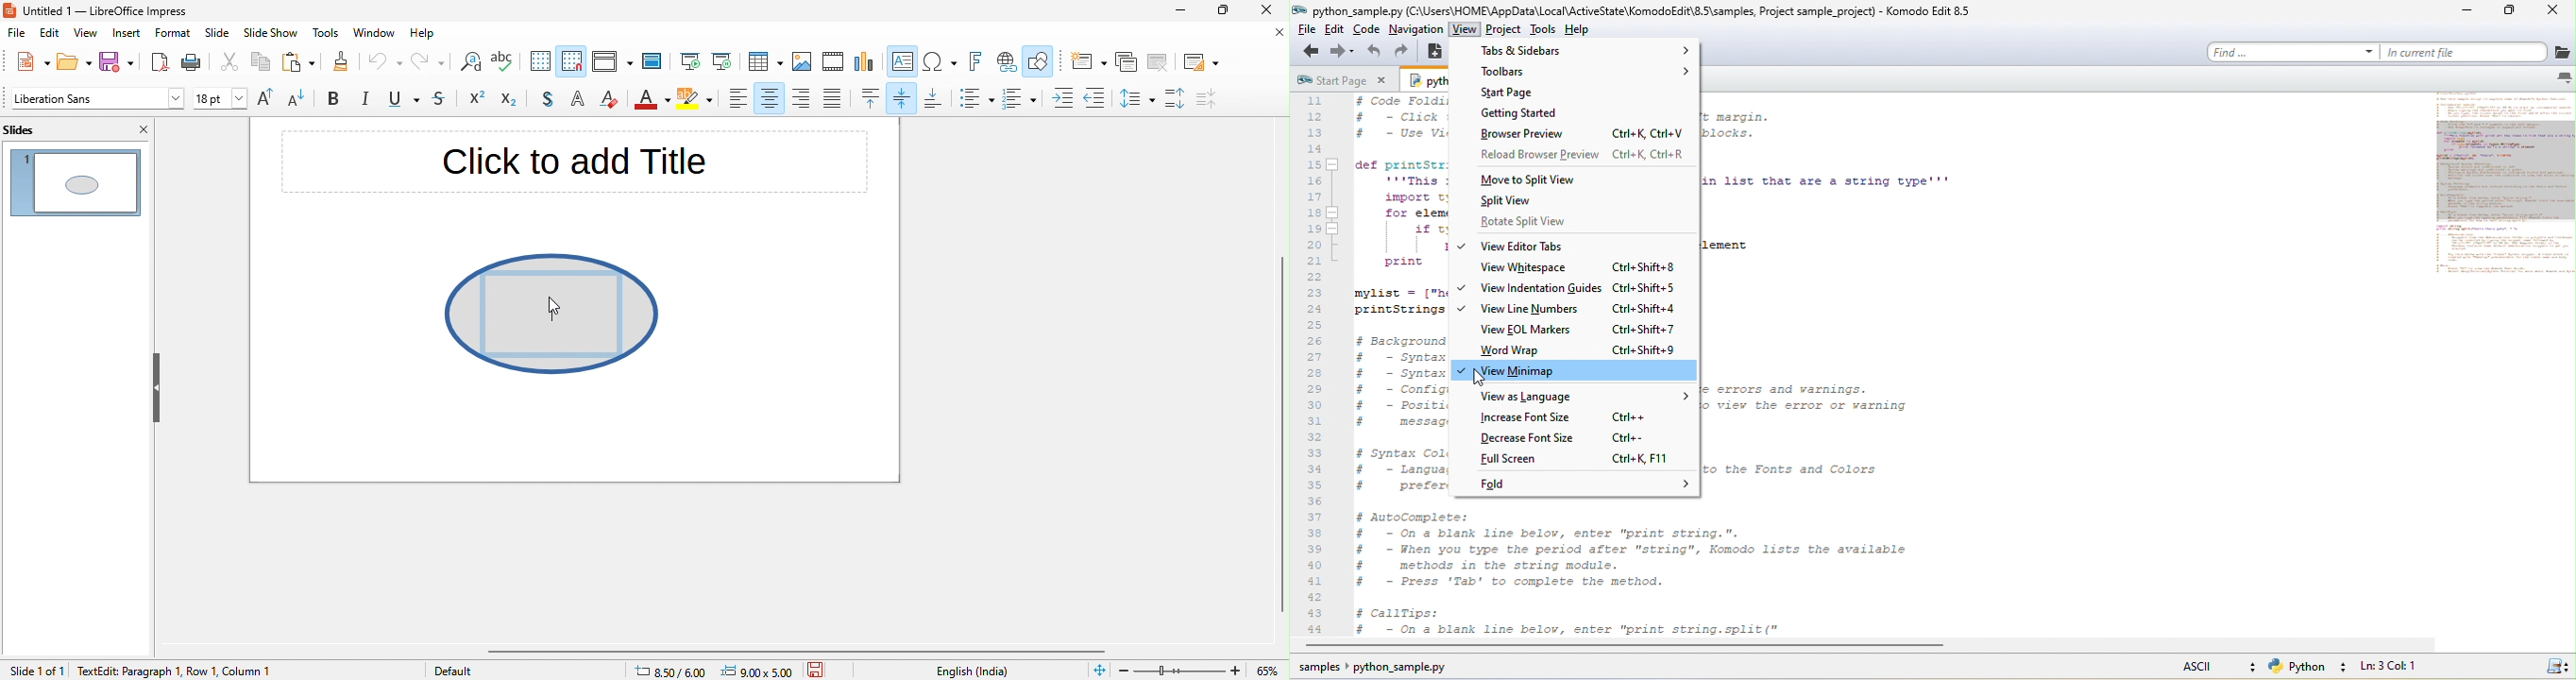 This screenshot has width=2576, height=700. I want to click on redo, so click(1403, 55).